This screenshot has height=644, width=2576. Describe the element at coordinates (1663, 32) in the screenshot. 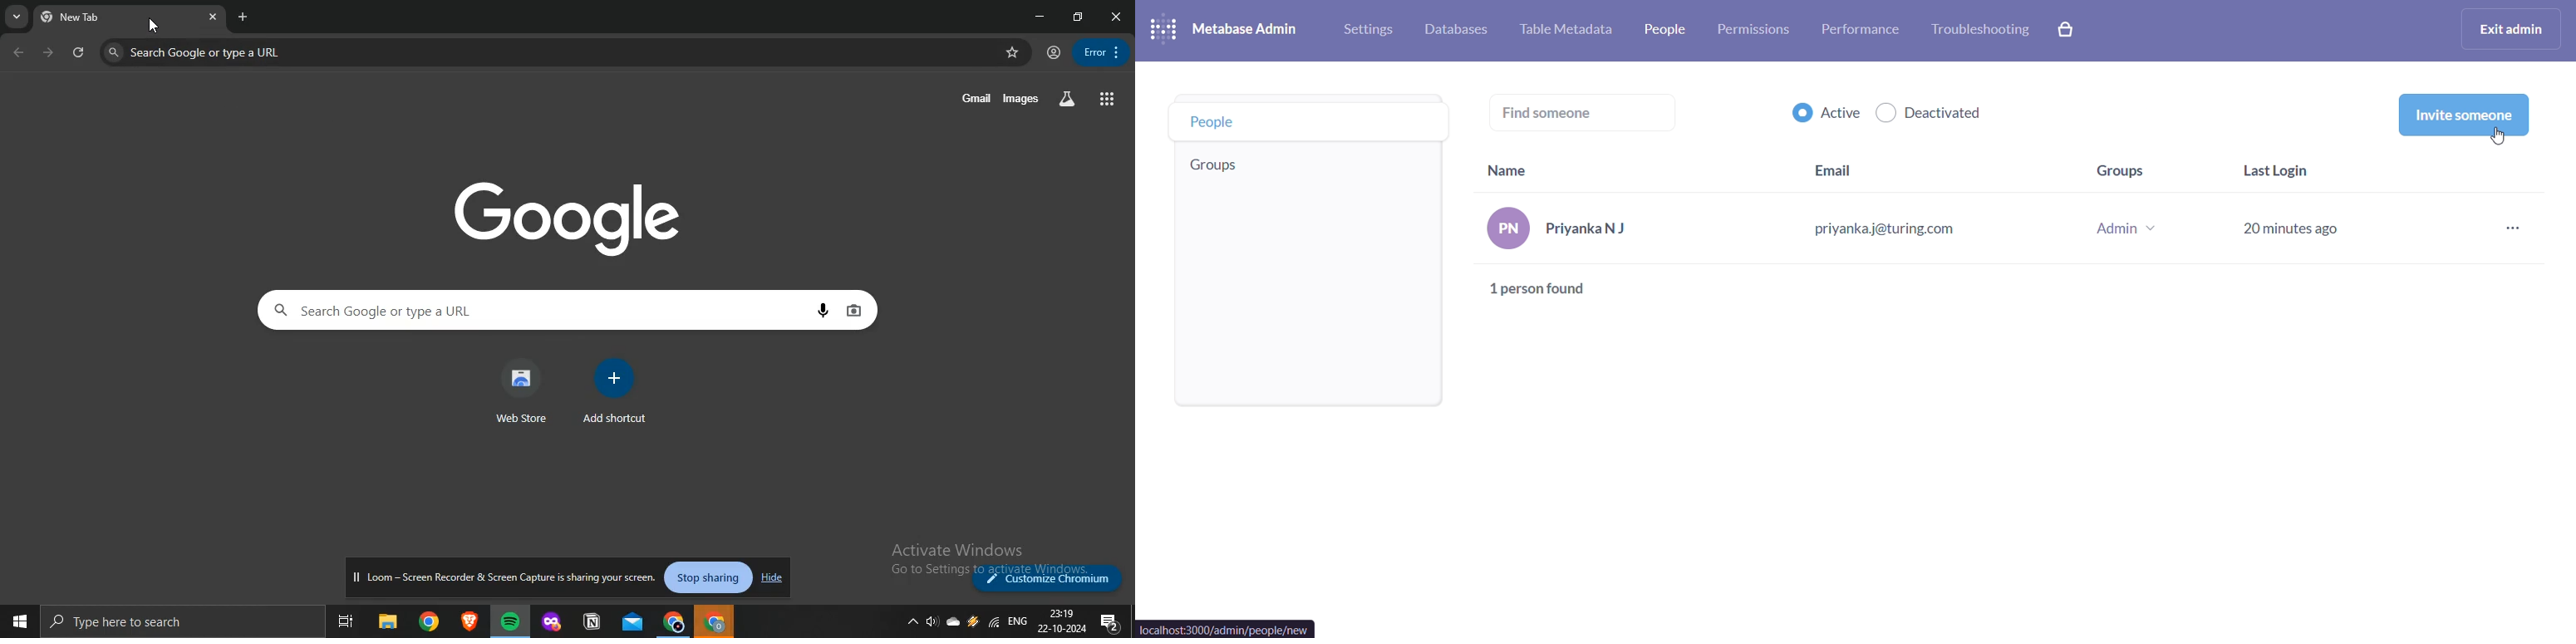

I see `people` at that location.